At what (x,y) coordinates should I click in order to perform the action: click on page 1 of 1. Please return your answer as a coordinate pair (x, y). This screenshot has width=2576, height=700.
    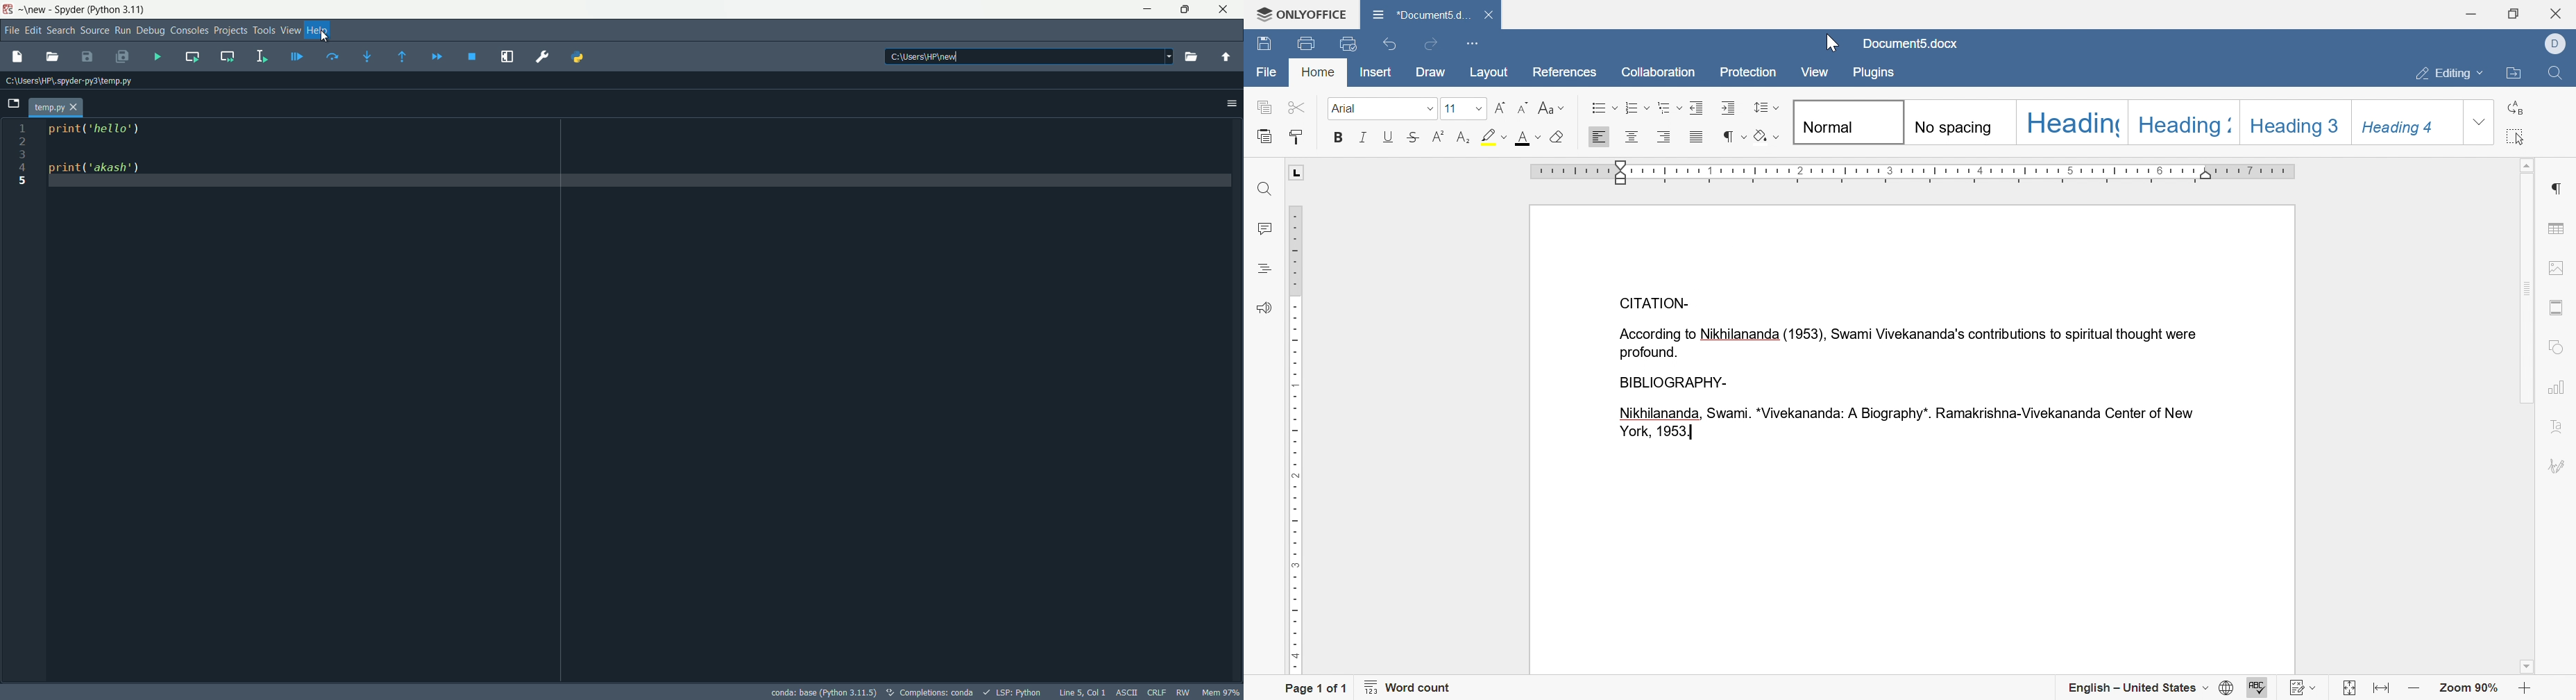
    Looking at the image, I should click on (1319, 689).